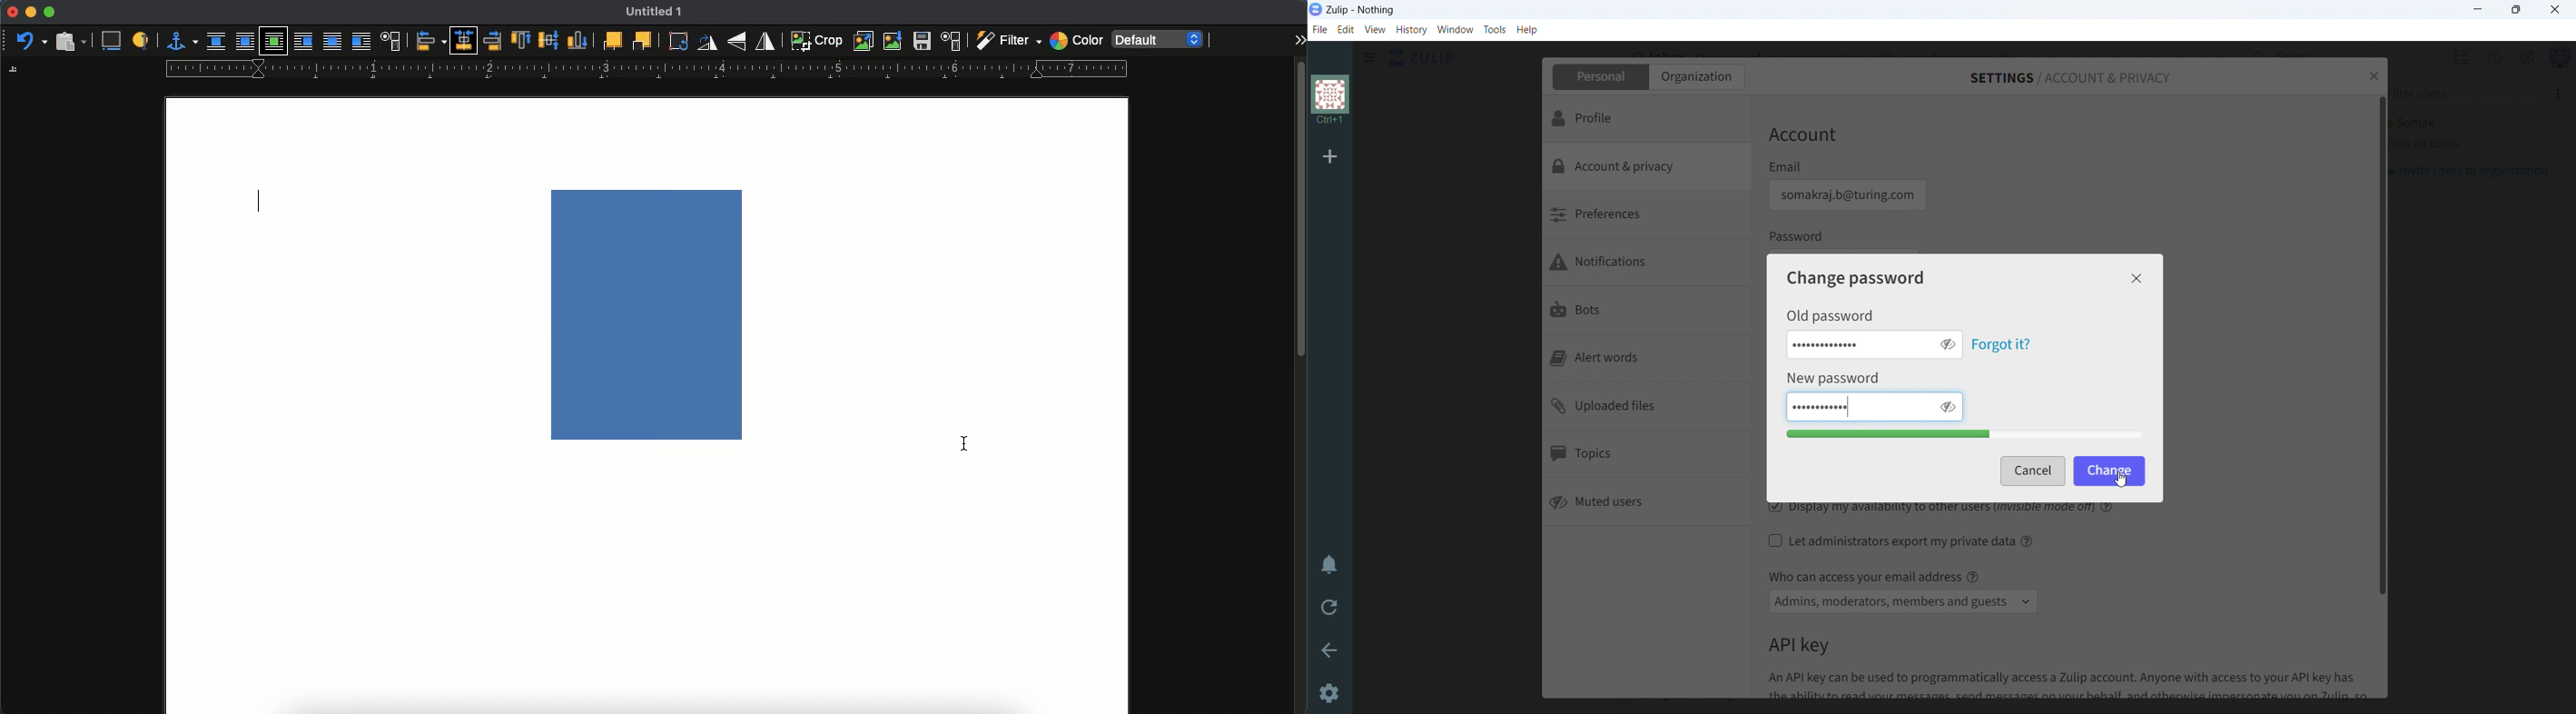 The image size is (2576, 728). Describe the element at coordinates (1376, 29) in the screenshot. I see `view` at that location.